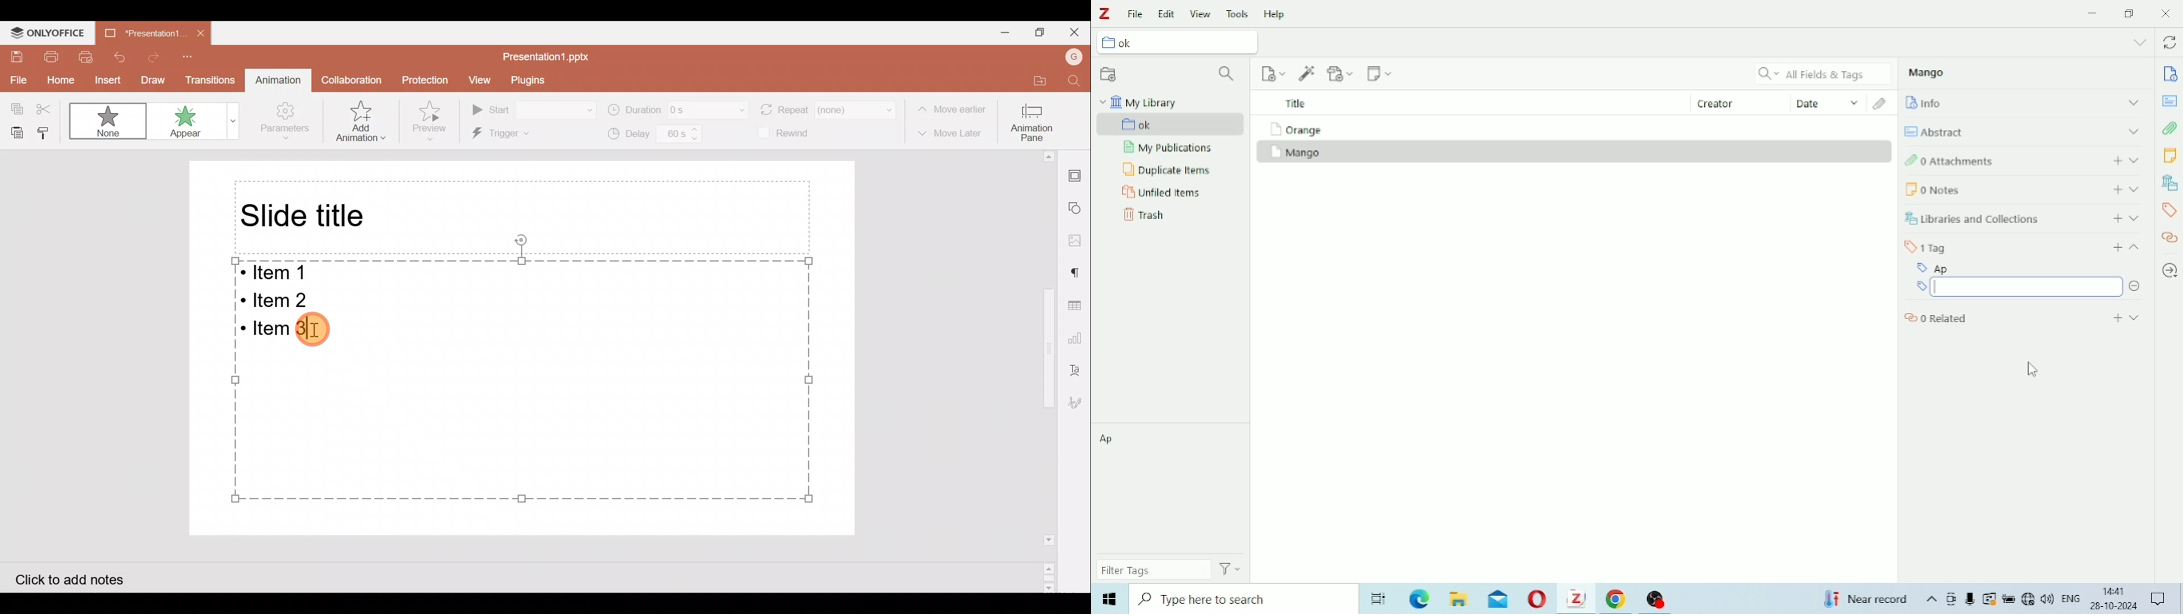  I want to click on Animation pane, so click(1034, 122).